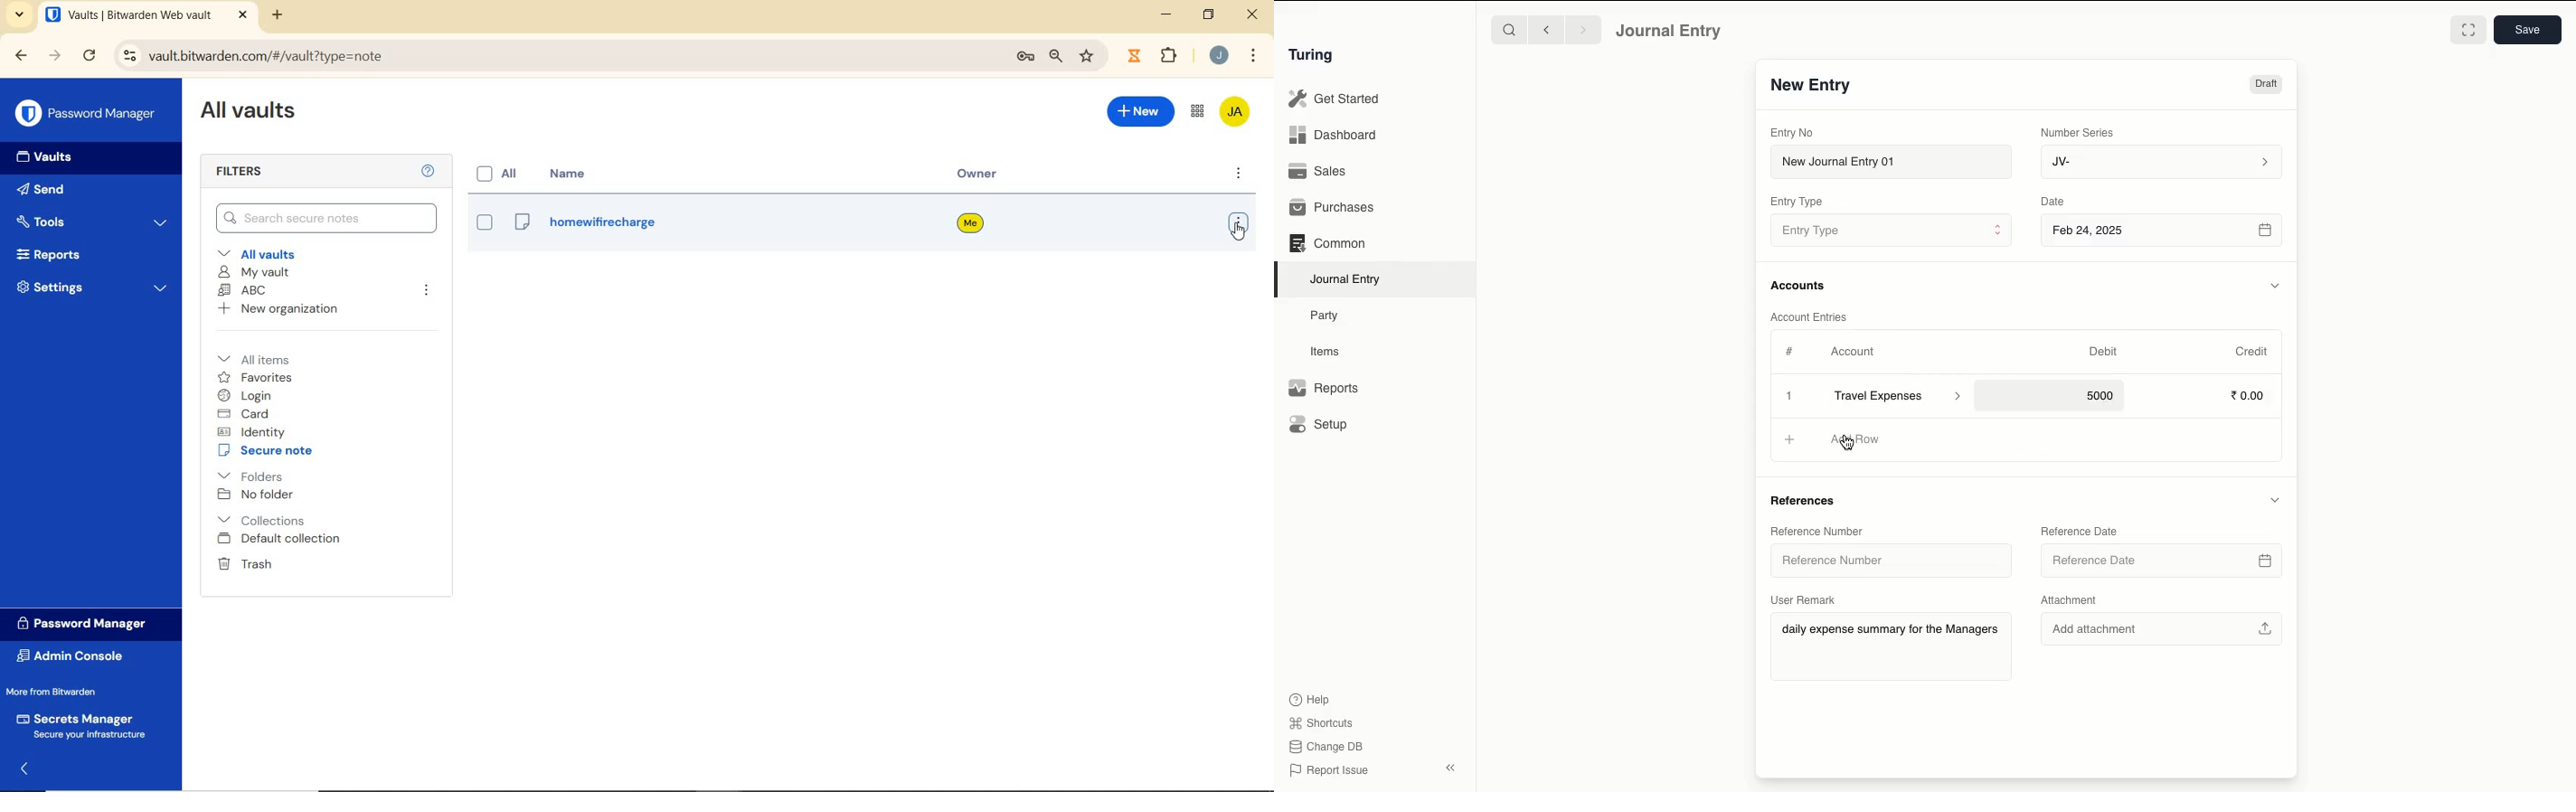 The width and height of the screenshot is (2576, 812). I want to click on Tools, so click(93, 221).